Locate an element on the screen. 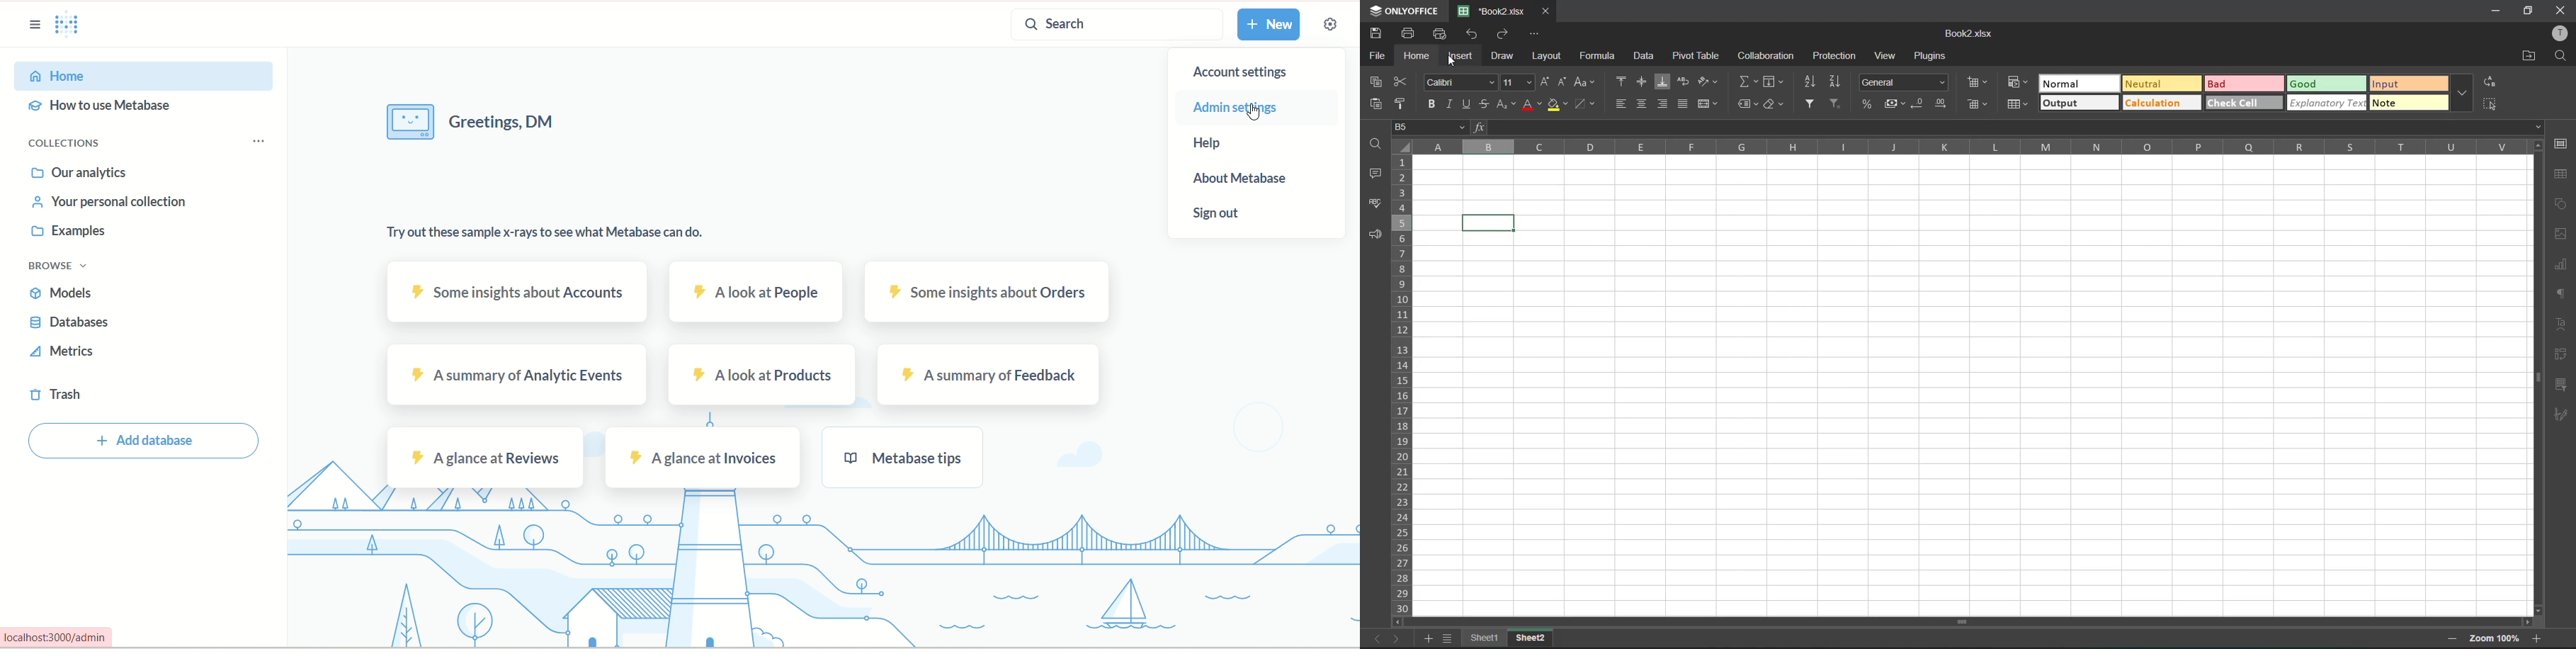 The image size is (2576, 672). find is located at coordinates (2561, 57).